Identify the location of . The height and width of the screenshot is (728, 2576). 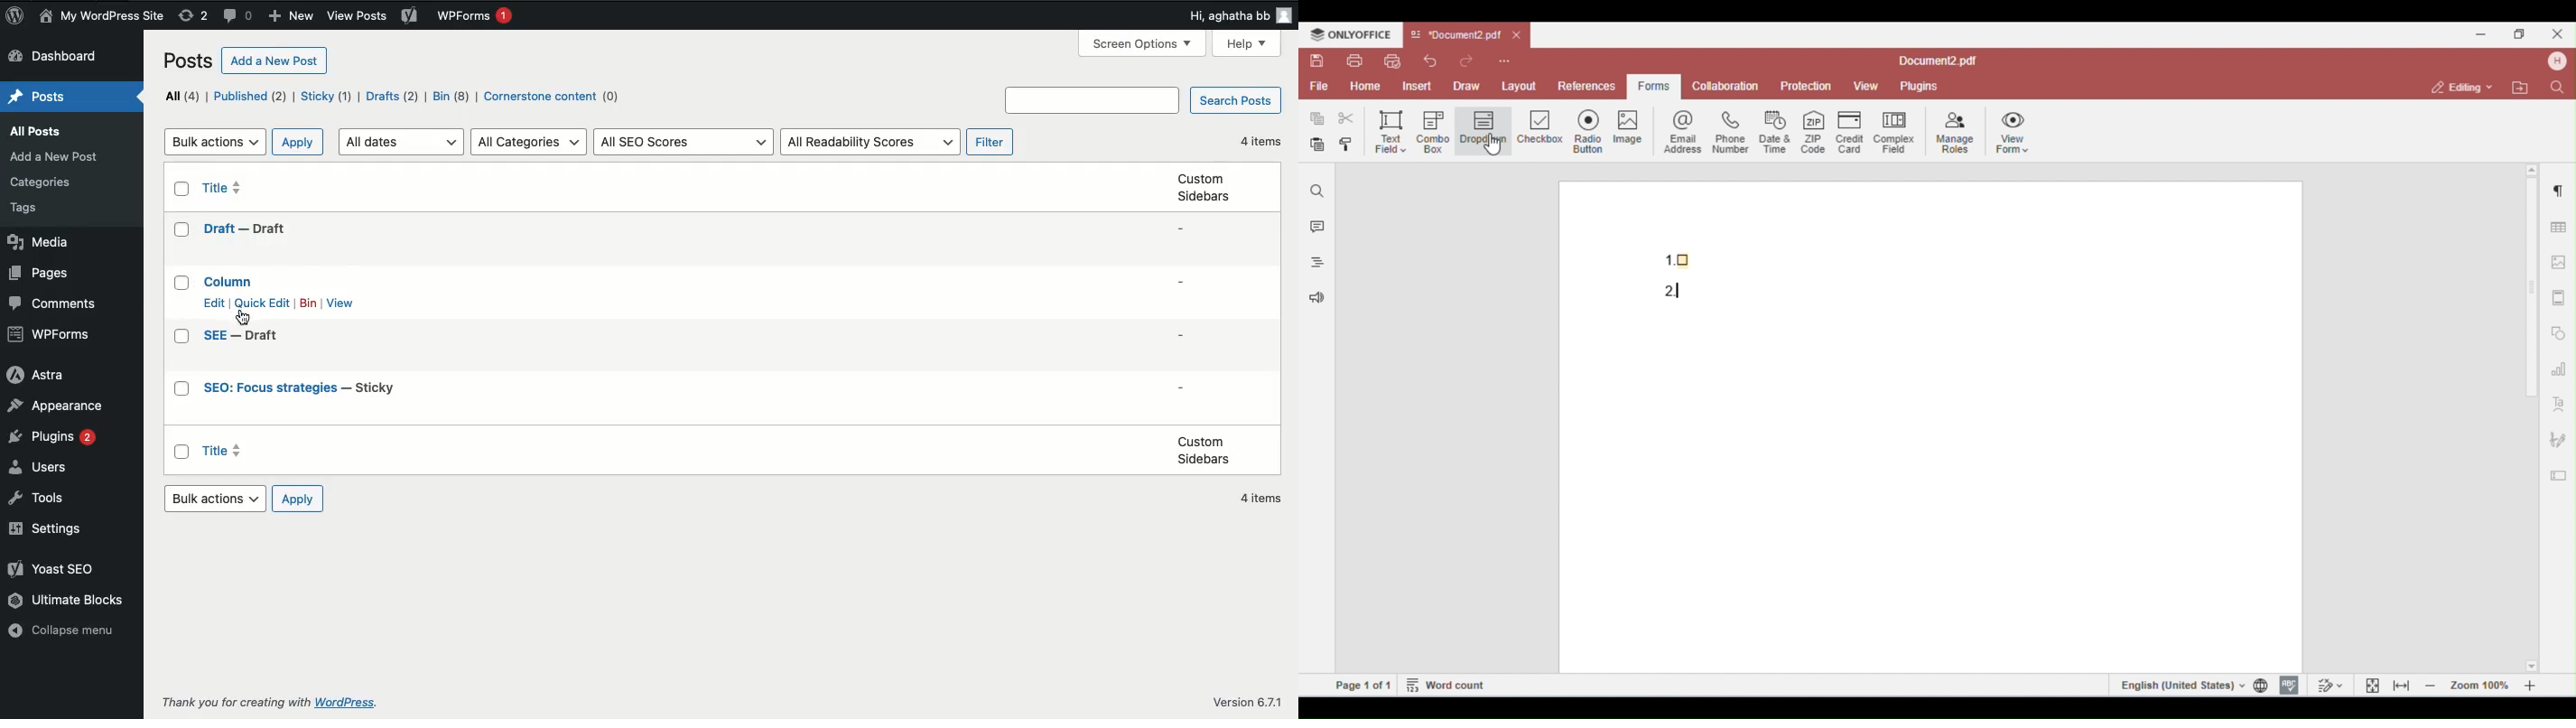
(342, 704).